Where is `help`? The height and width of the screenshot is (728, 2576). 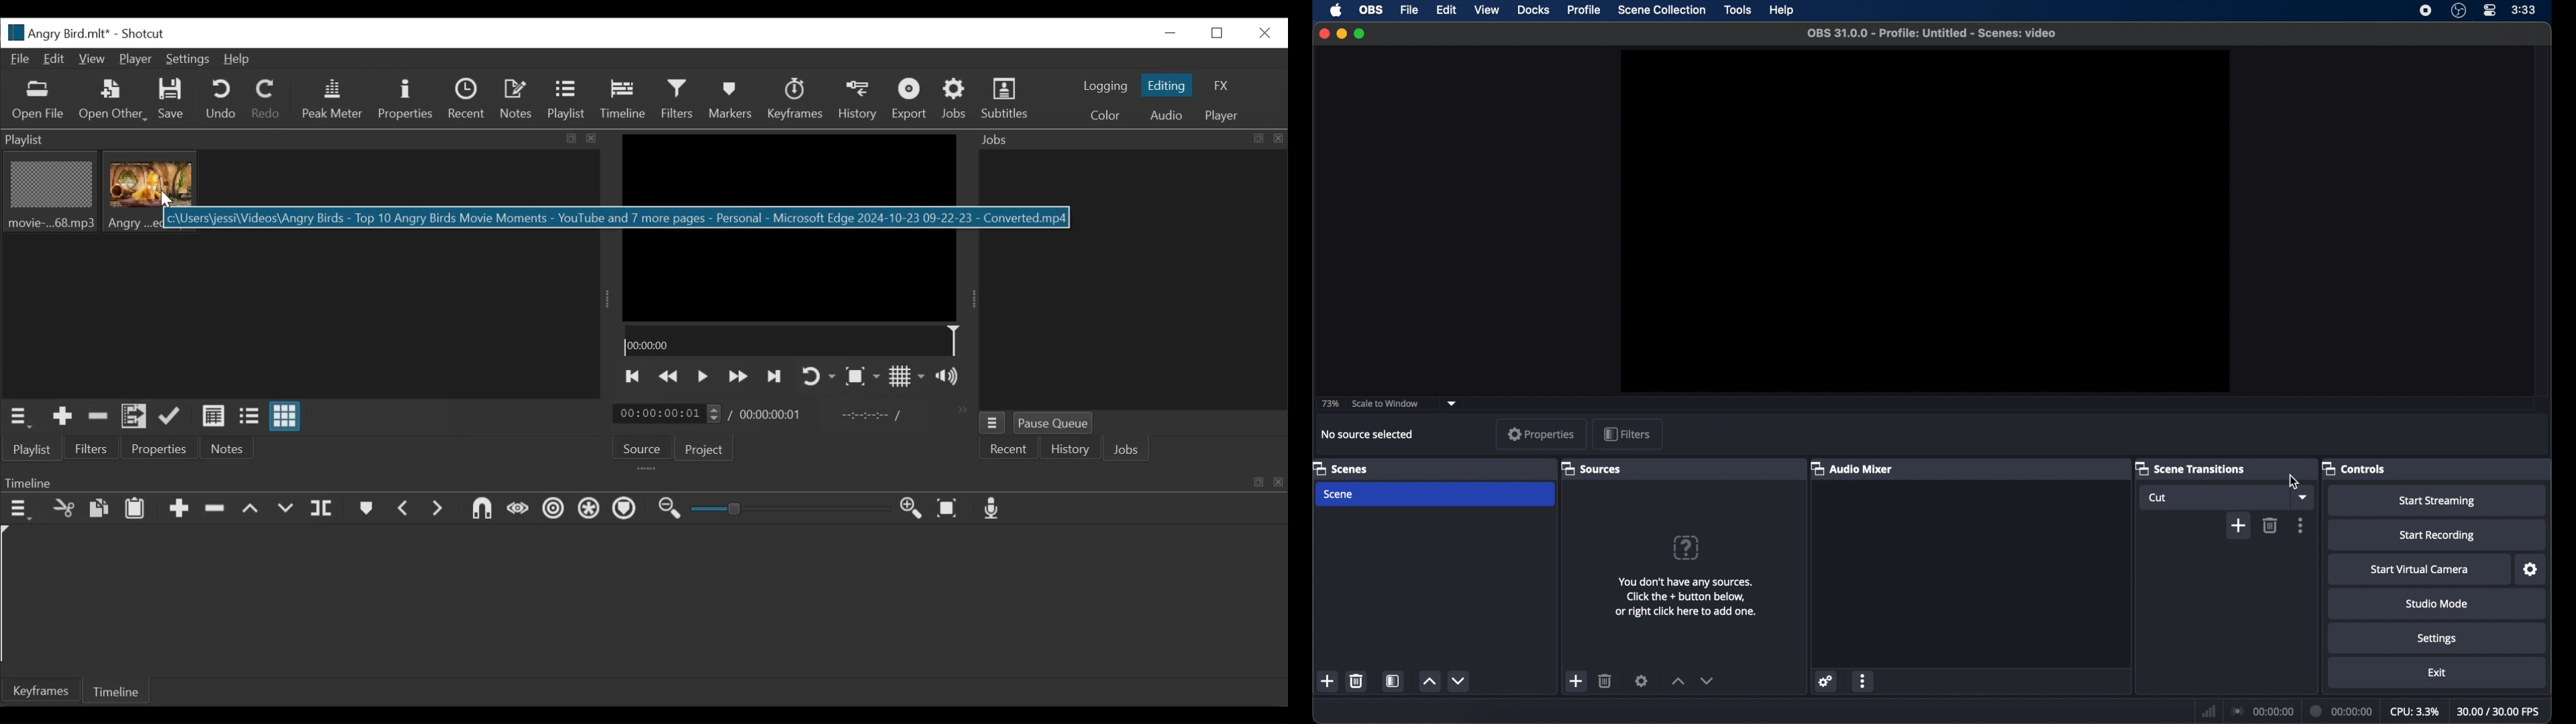 help is located at coordinates (1783, 10).